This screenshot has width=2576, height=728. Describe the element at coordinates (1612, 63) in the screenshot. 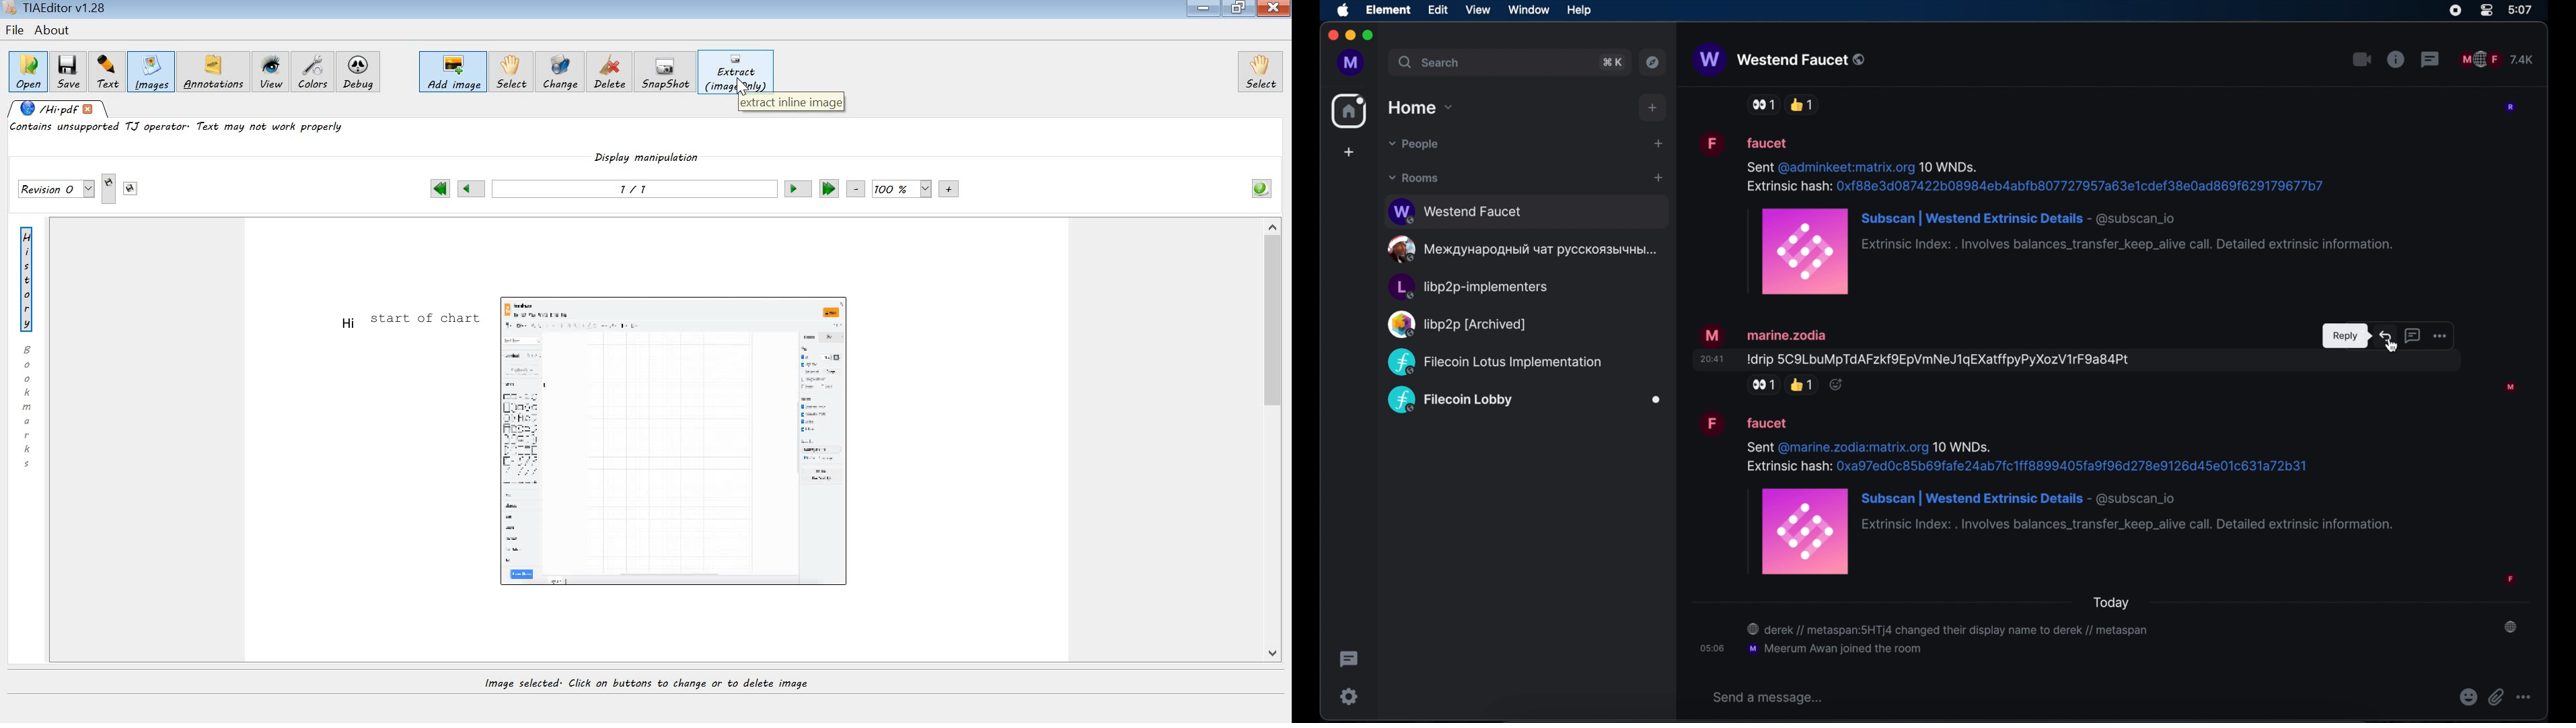

I see `search shortcut` at that location.